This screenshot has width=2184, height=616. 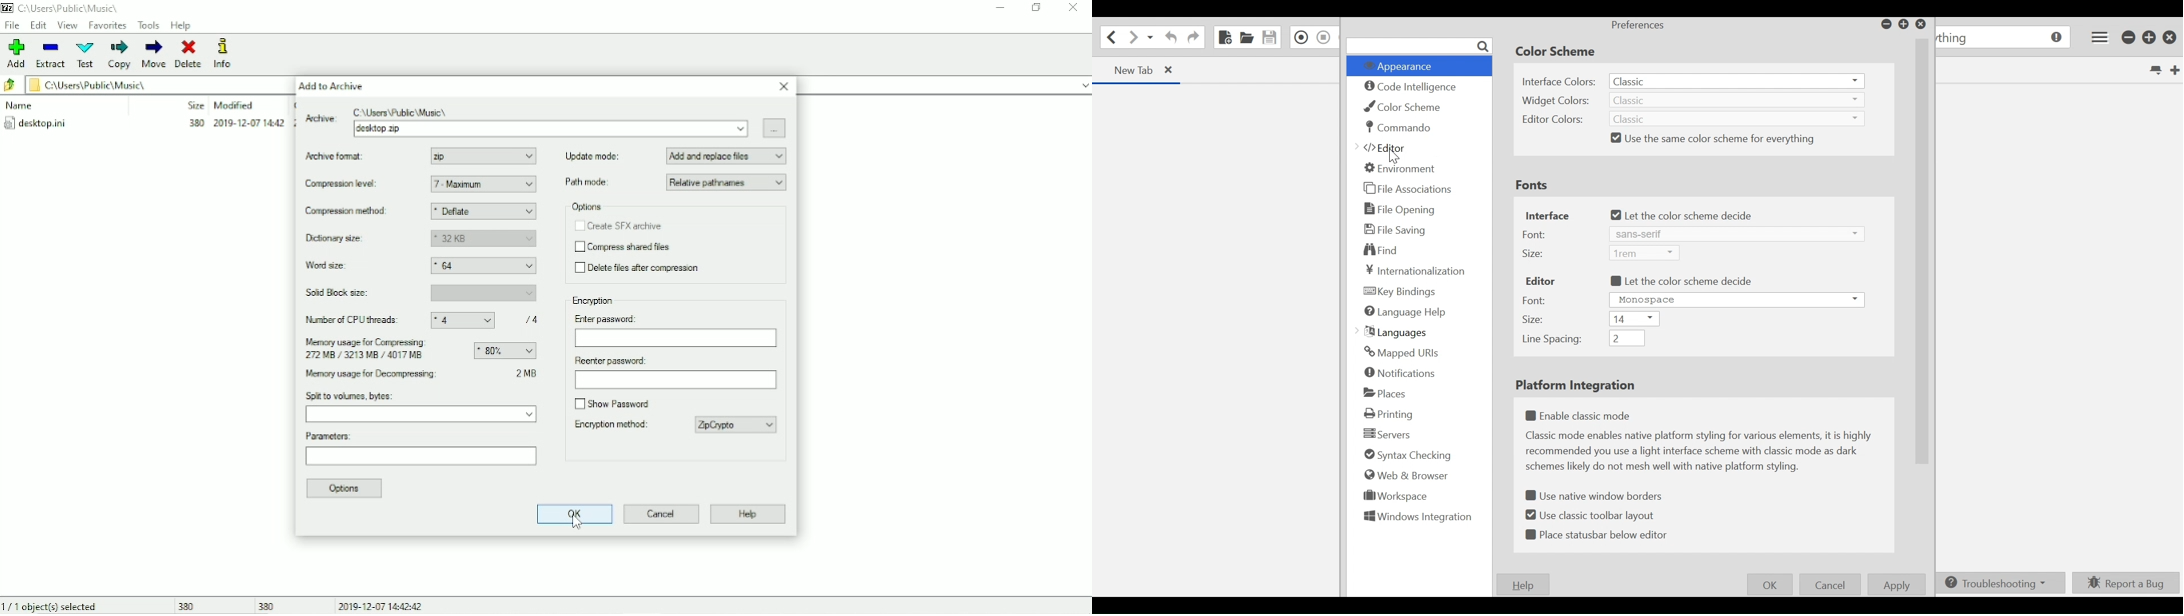 What do you see at coordinates (484, 212) in the screenshot?
I see `Deflate` at bounding box center [484, 212].